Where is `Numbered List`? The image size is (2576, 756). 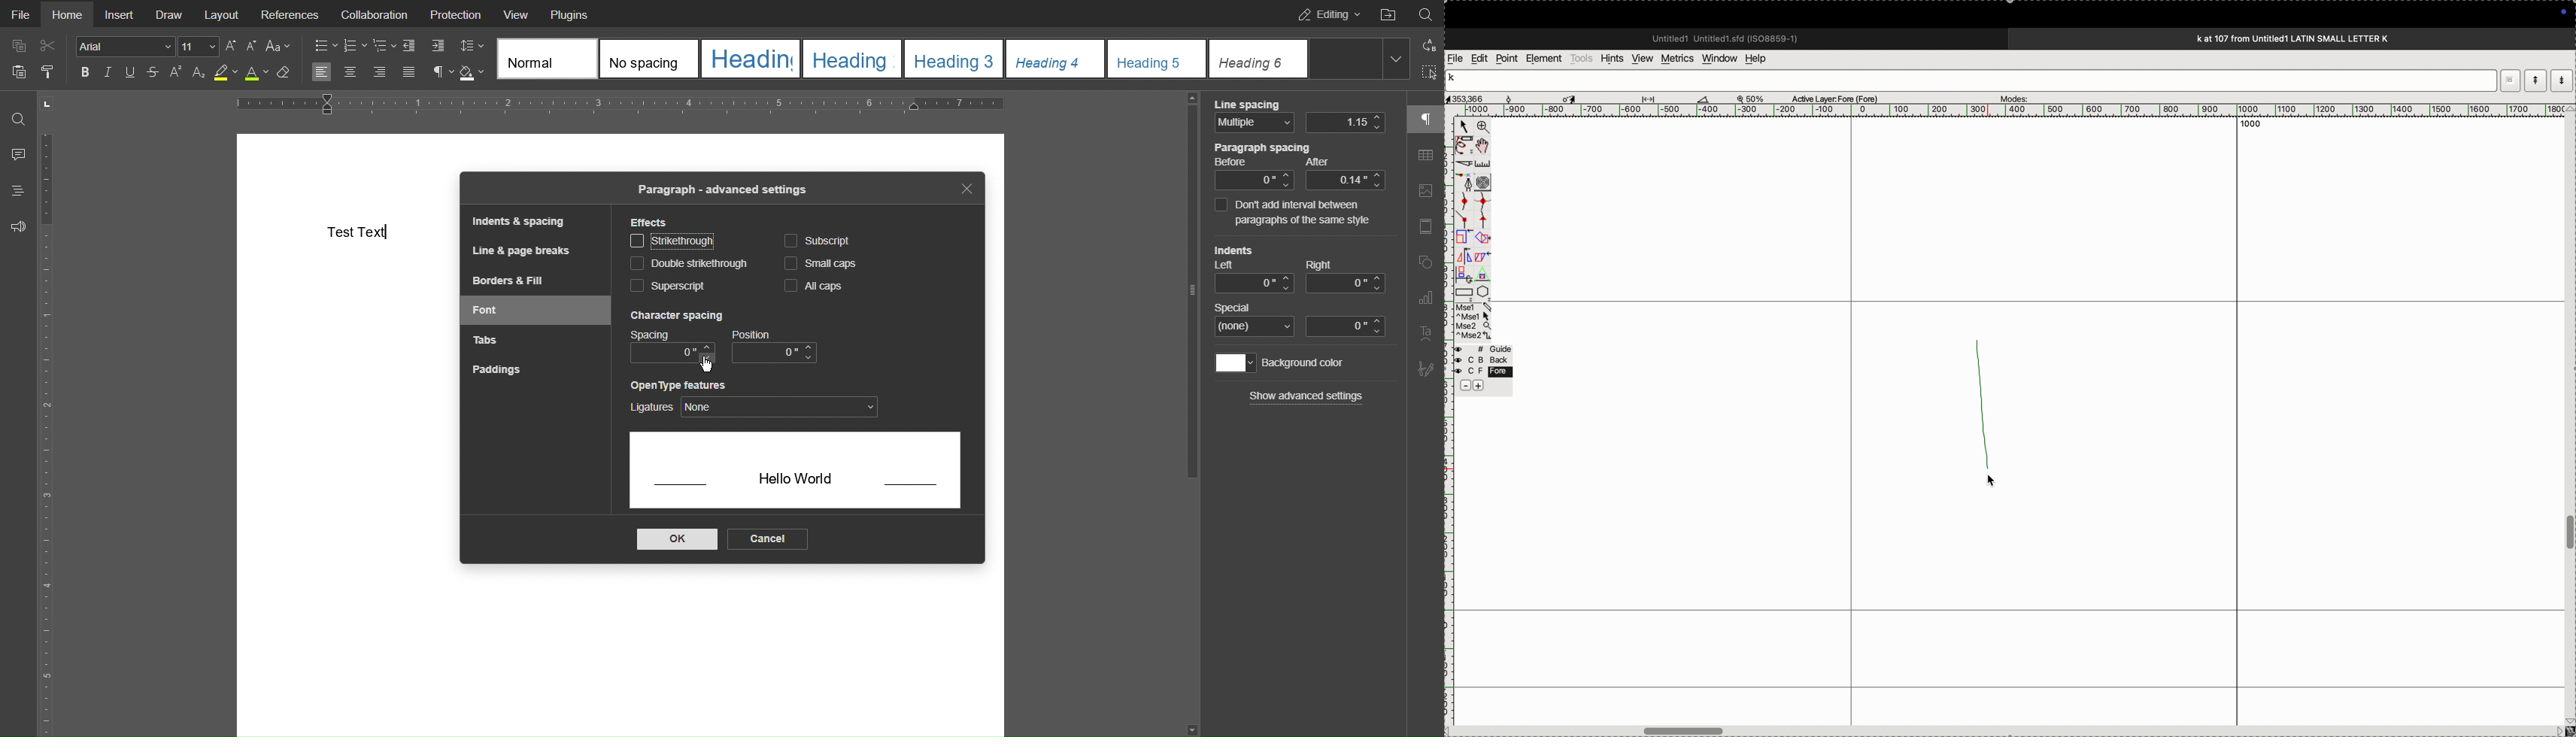
Numbered List is located at coordinates (354, 47).